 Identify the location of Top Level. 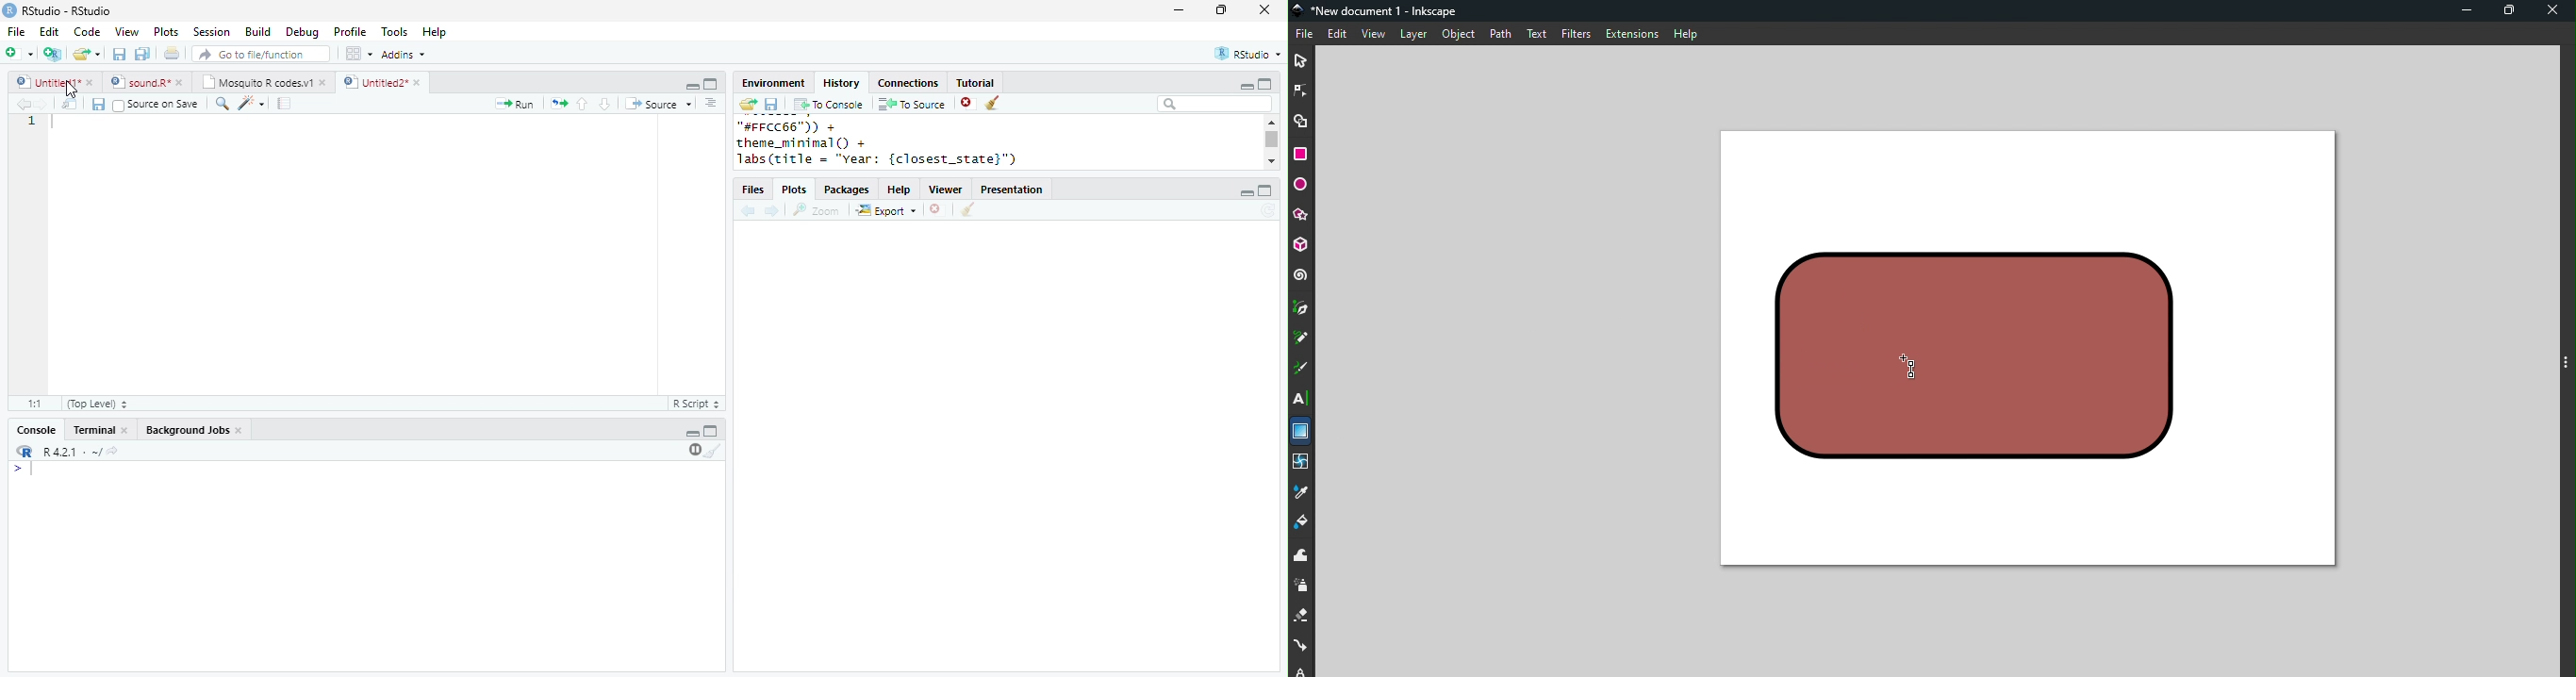
(99, 404).